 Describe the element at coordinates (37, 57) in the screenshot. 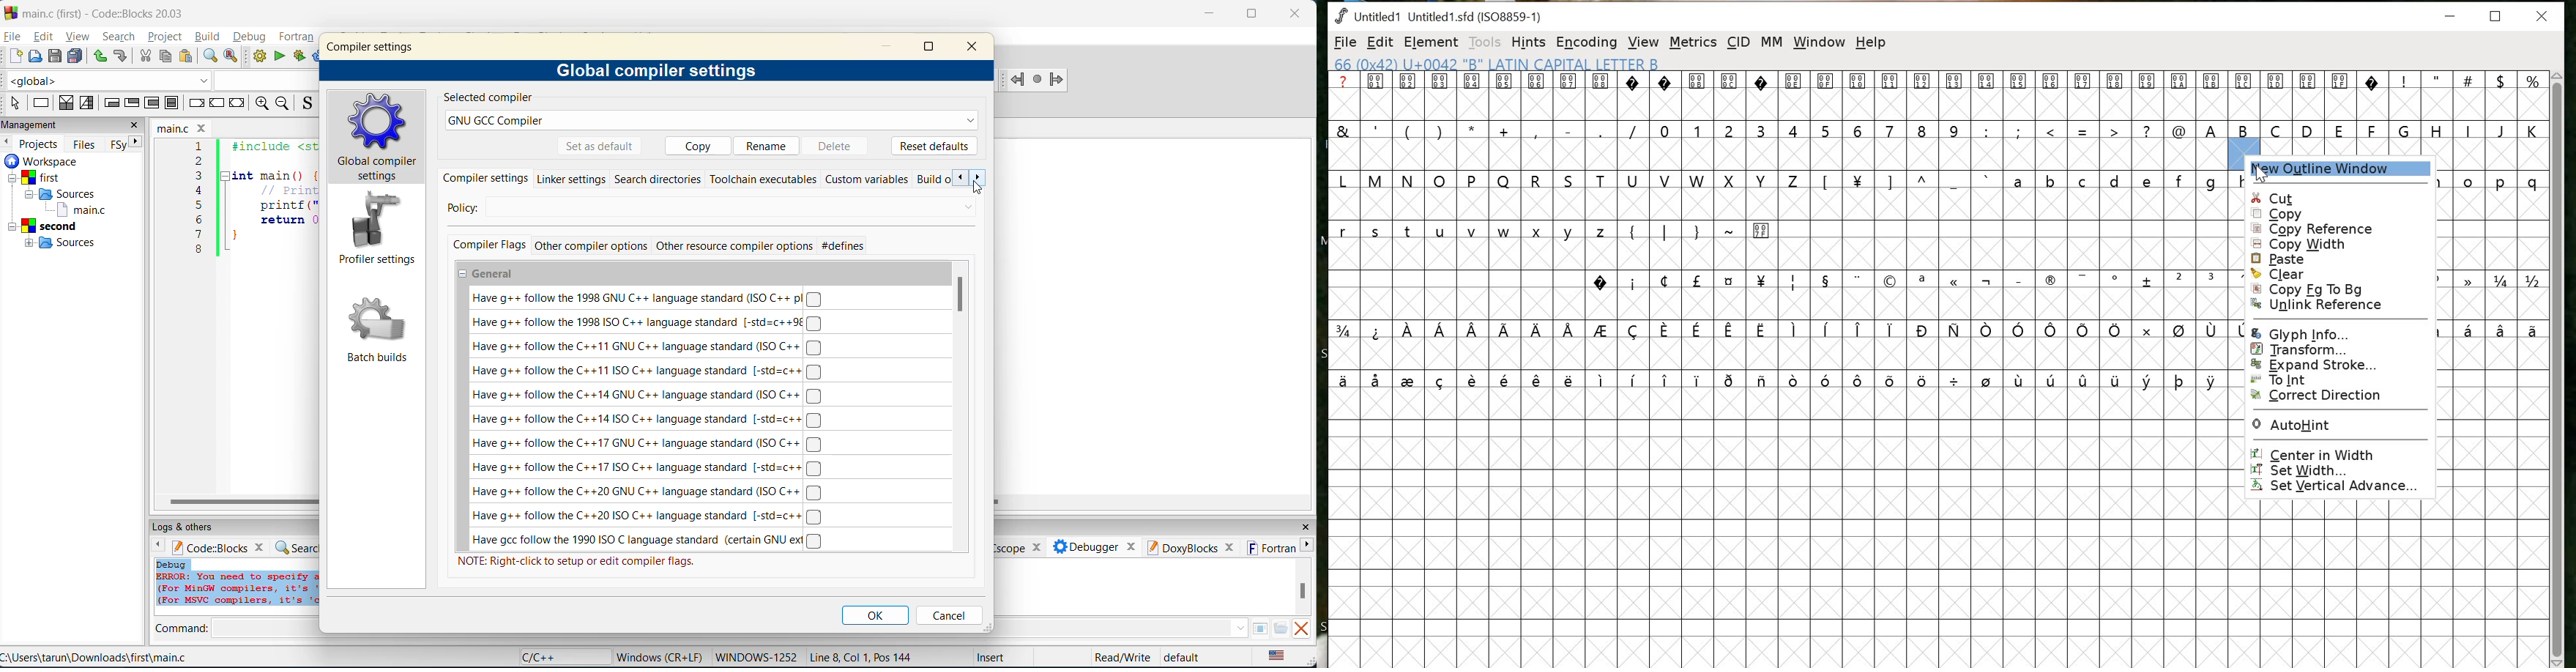

I see `open` at that location.